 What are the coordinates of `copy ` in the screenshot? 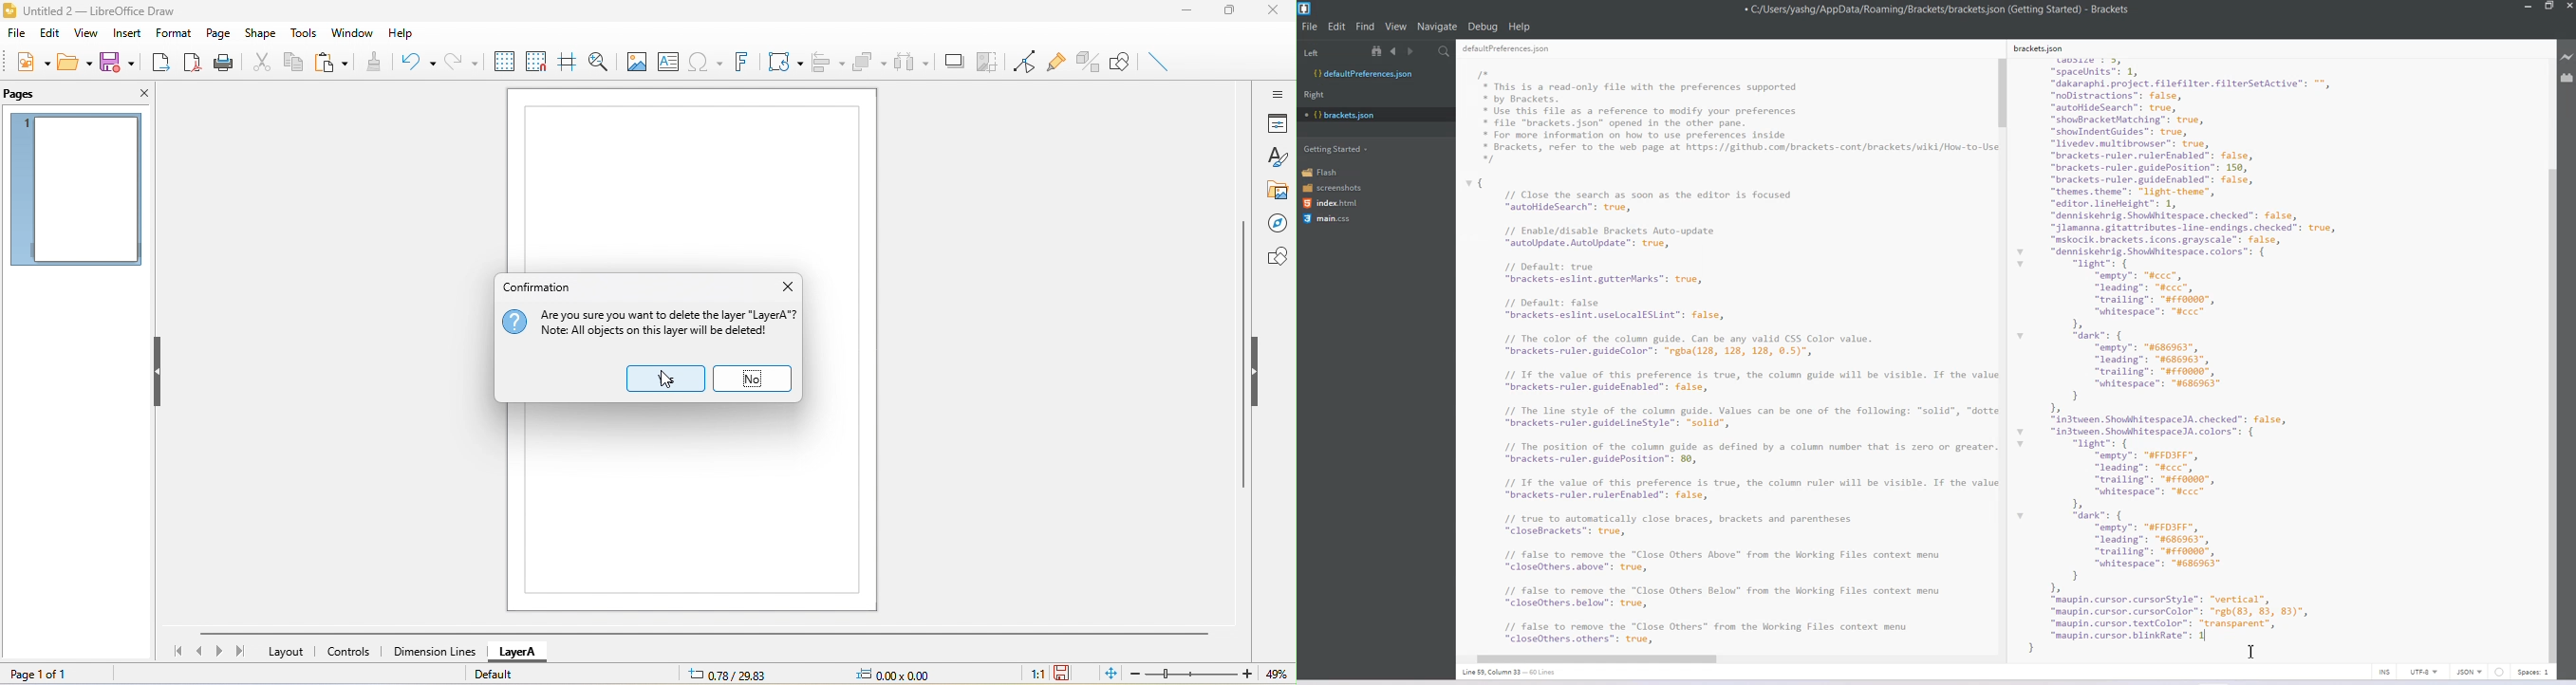 It's located at (295, 63).